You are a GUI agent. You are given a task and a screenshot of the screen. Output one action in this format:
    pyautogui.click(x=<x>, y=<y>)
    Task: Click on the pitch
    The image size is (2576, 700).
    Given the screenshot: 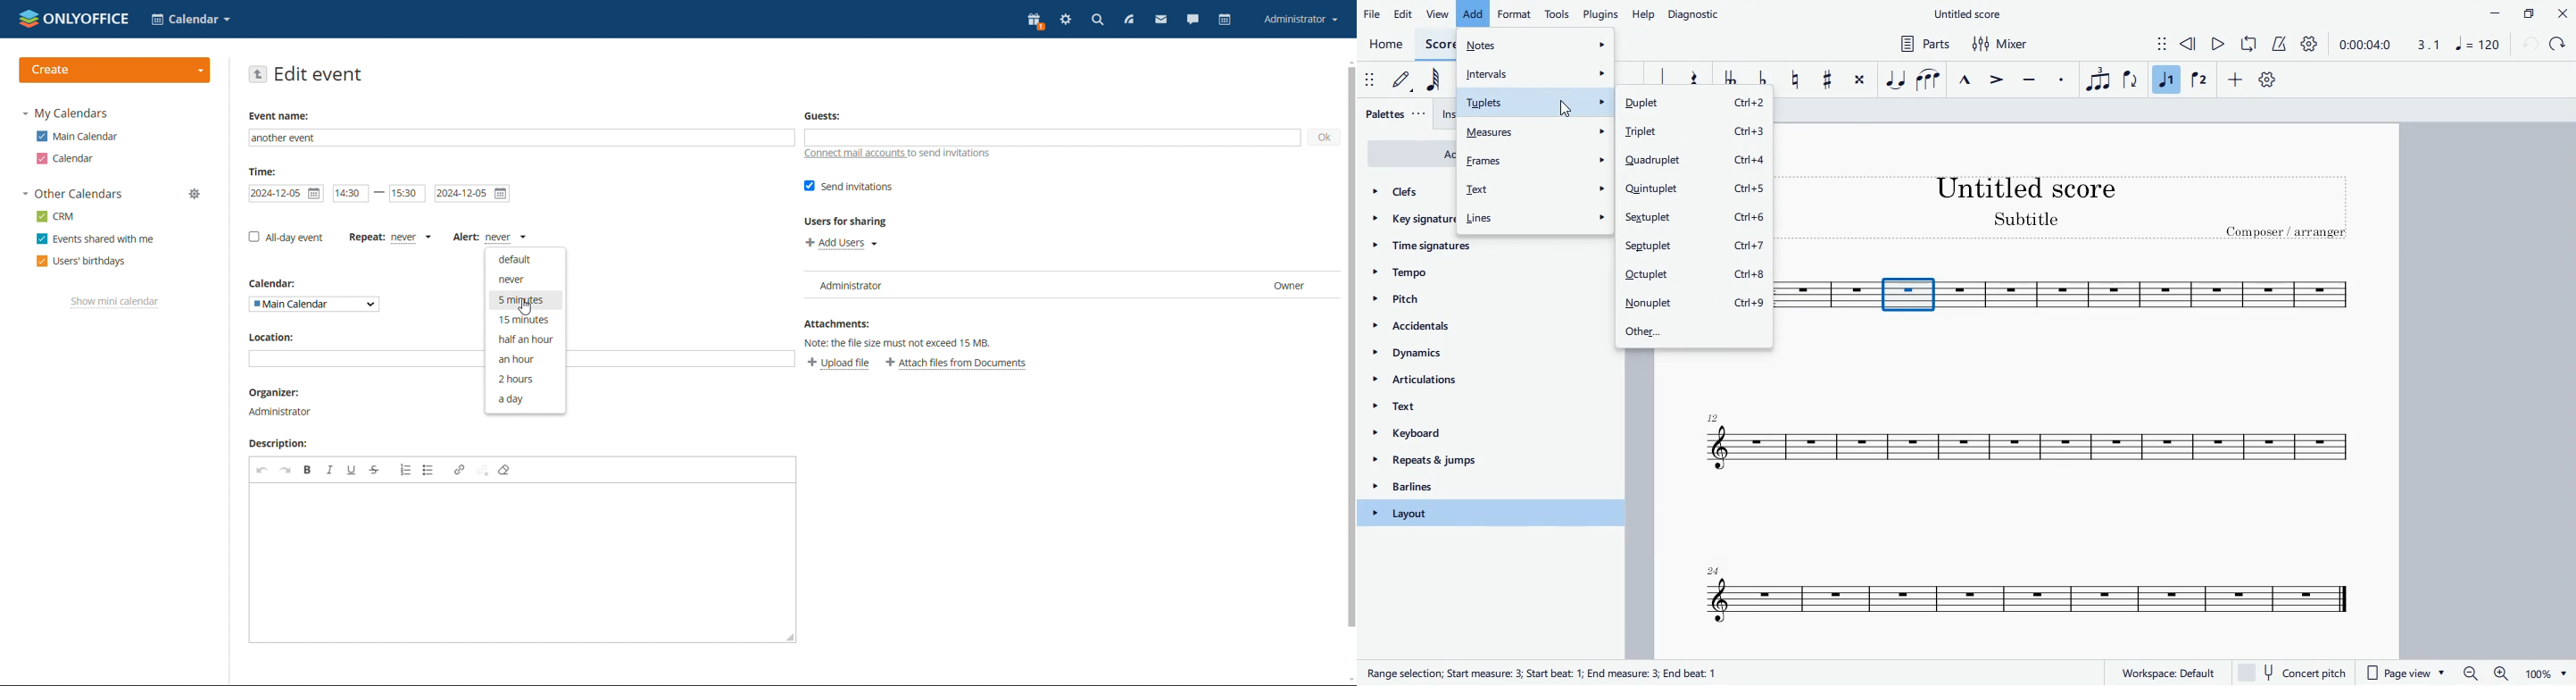 What is the action you would take?
    pyautogui.click(x=1427, y=298)
    